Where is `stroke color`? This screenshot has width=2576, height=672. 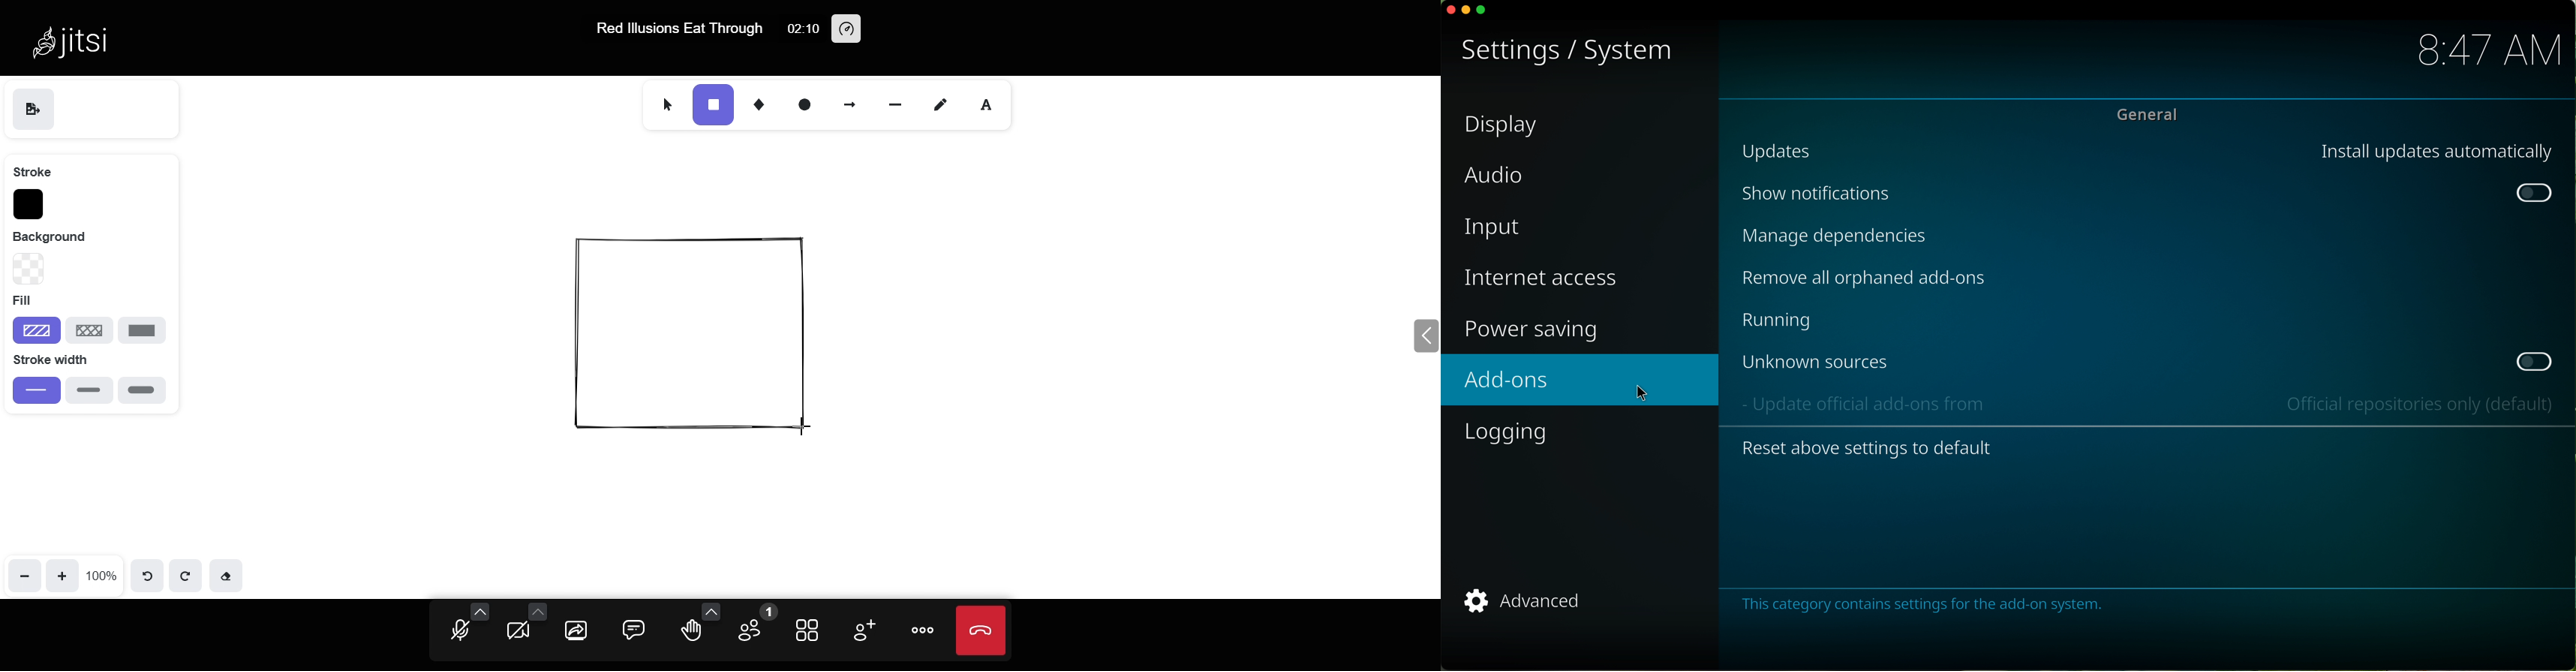
stroke color is located at coordinates (29, 204).